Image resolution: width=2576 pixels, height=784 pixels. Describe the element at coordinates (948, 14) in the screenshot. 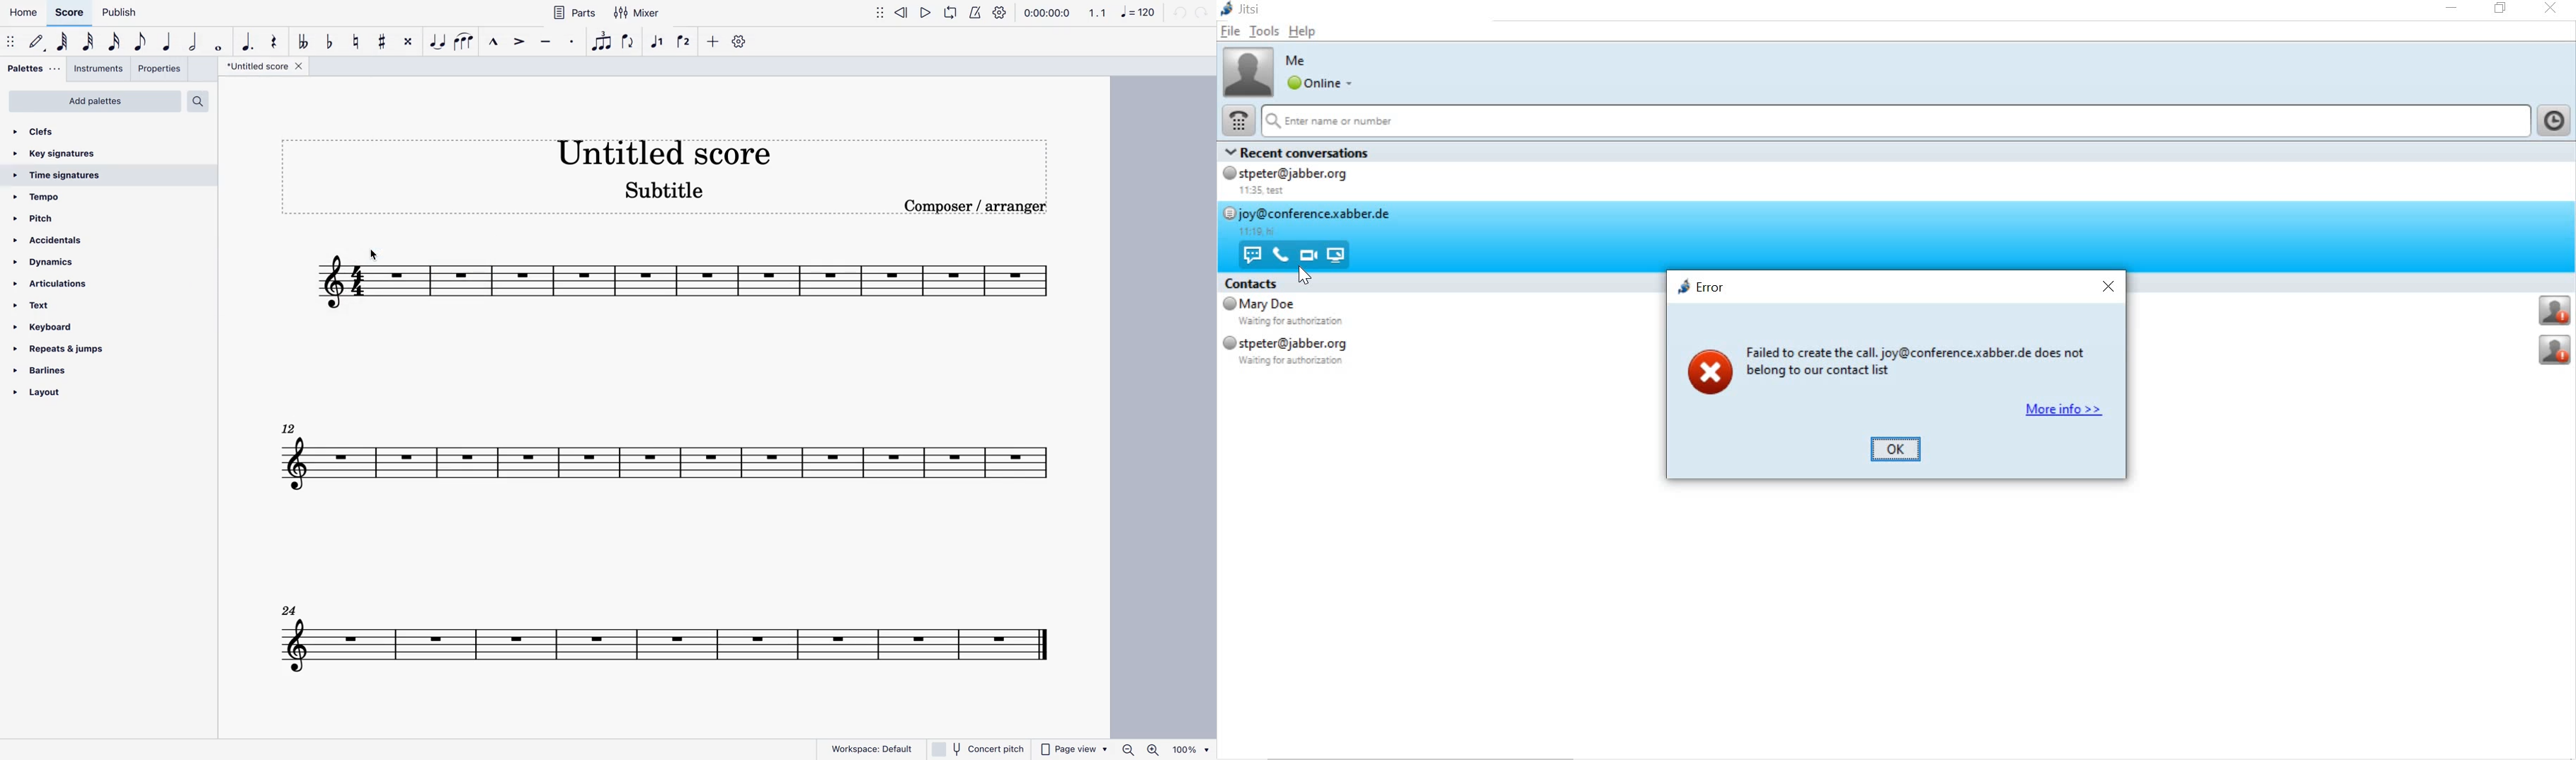

I see `playback loop` at that location.